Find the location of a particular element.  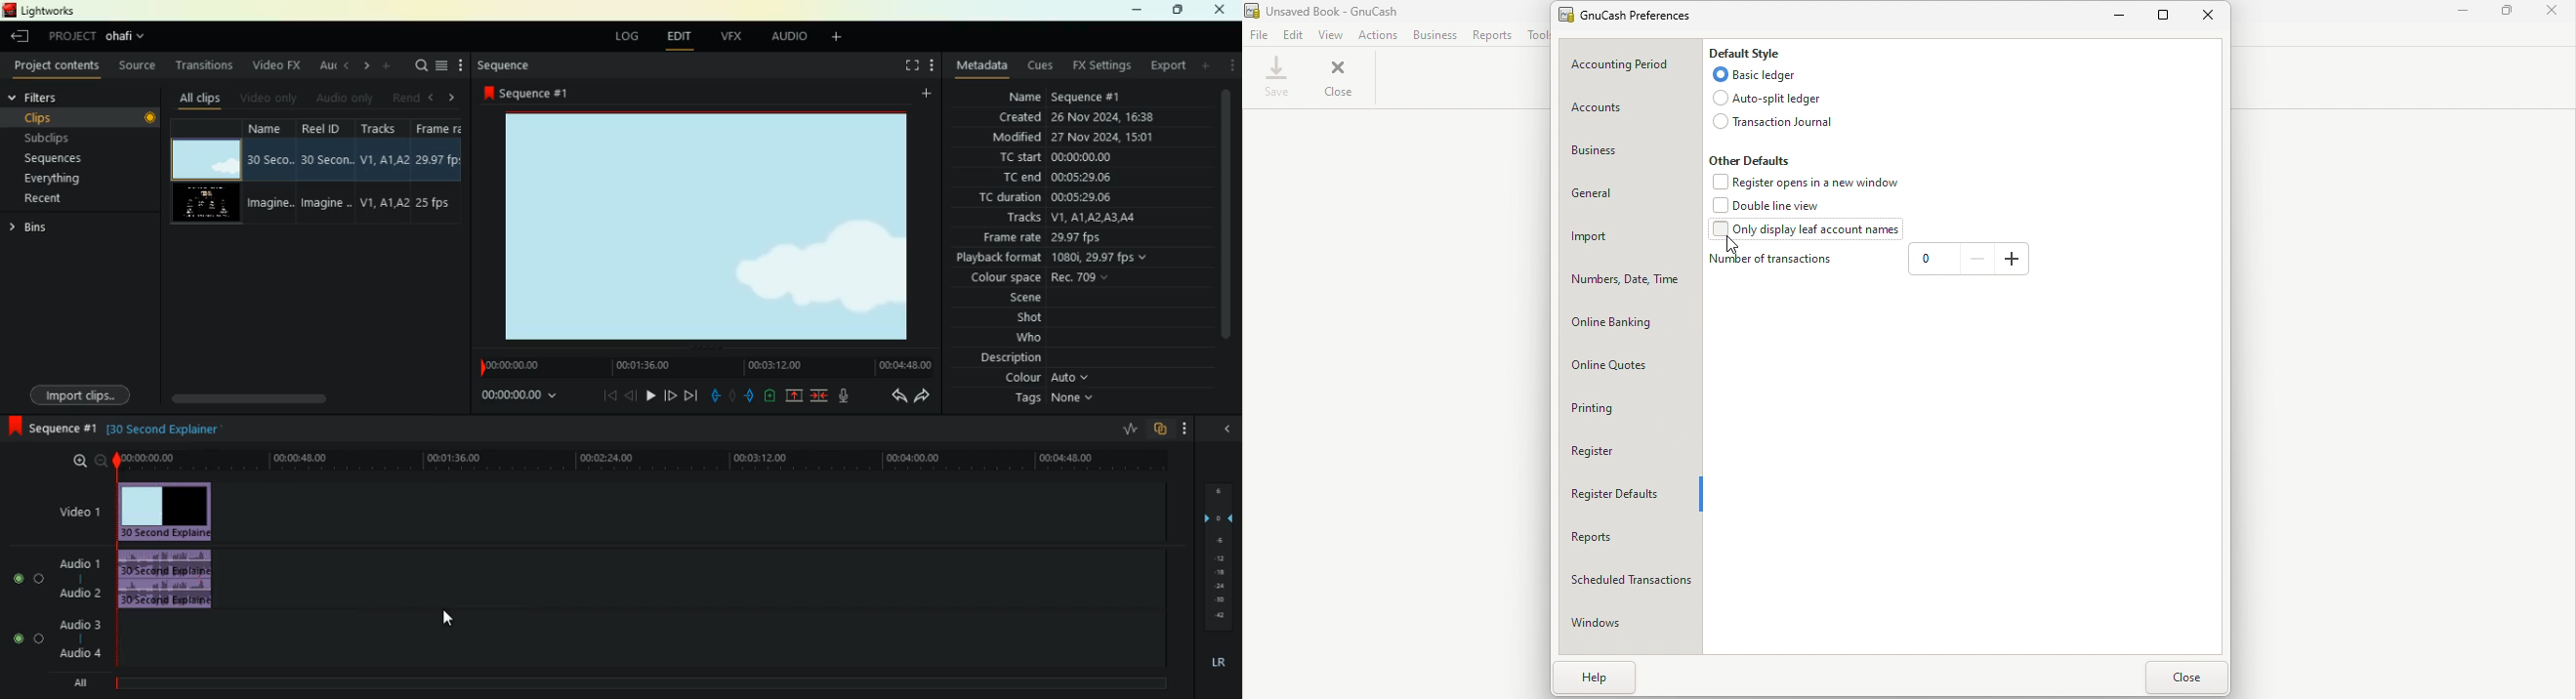

audio is located at coordinates (170, 580).